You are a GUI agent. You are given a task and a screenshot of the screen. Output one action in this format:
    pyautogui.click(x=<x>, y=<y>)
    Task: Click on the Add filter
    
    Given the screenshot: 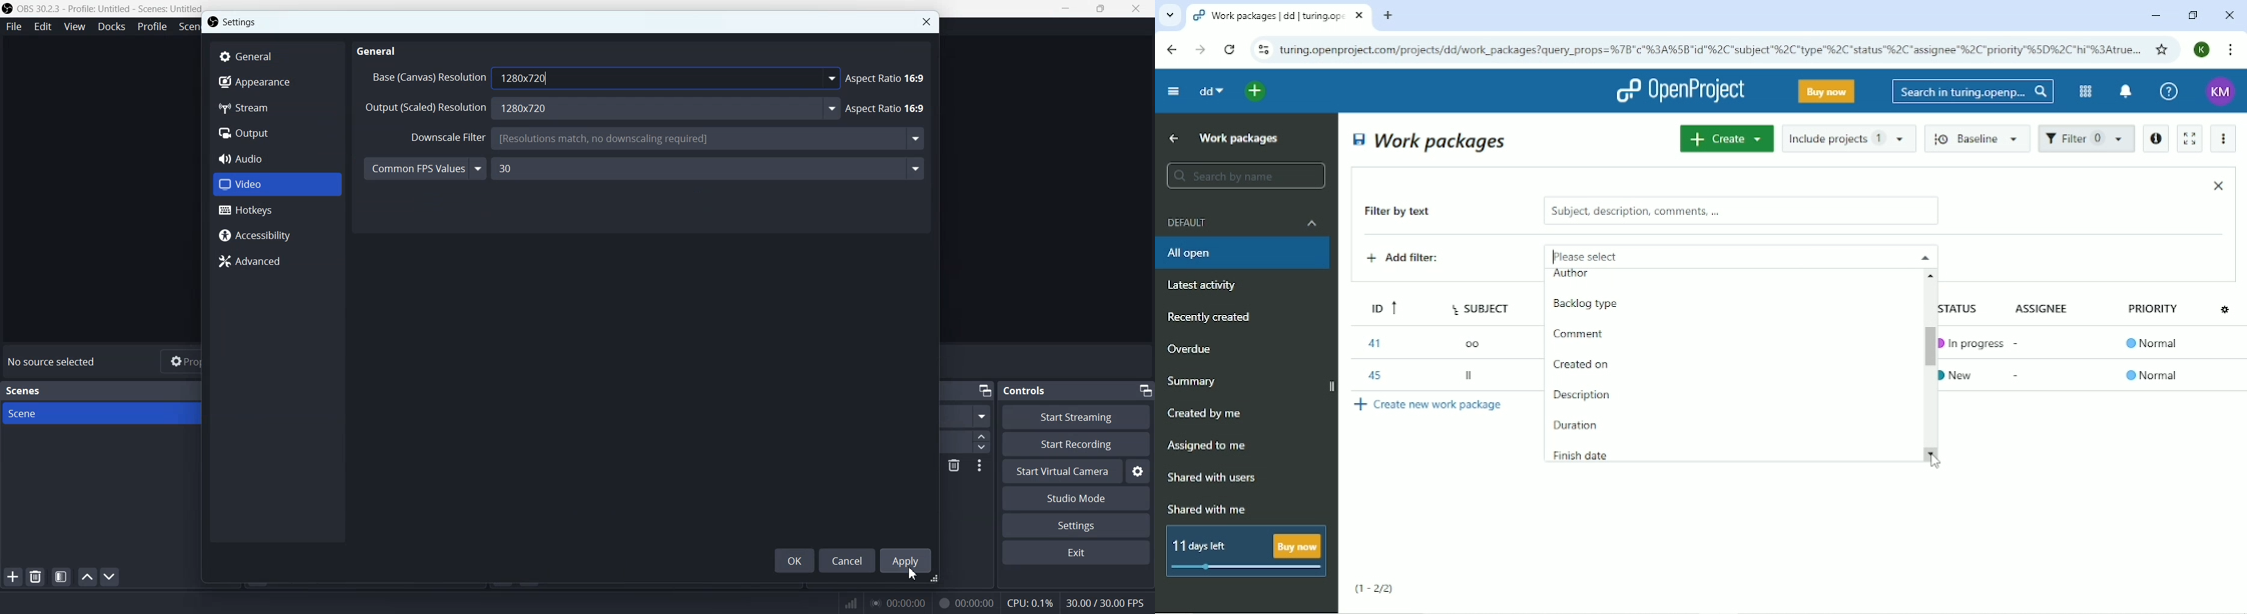 What is the action you would take?
    pyautogui.click(x=1418, y=260)
    